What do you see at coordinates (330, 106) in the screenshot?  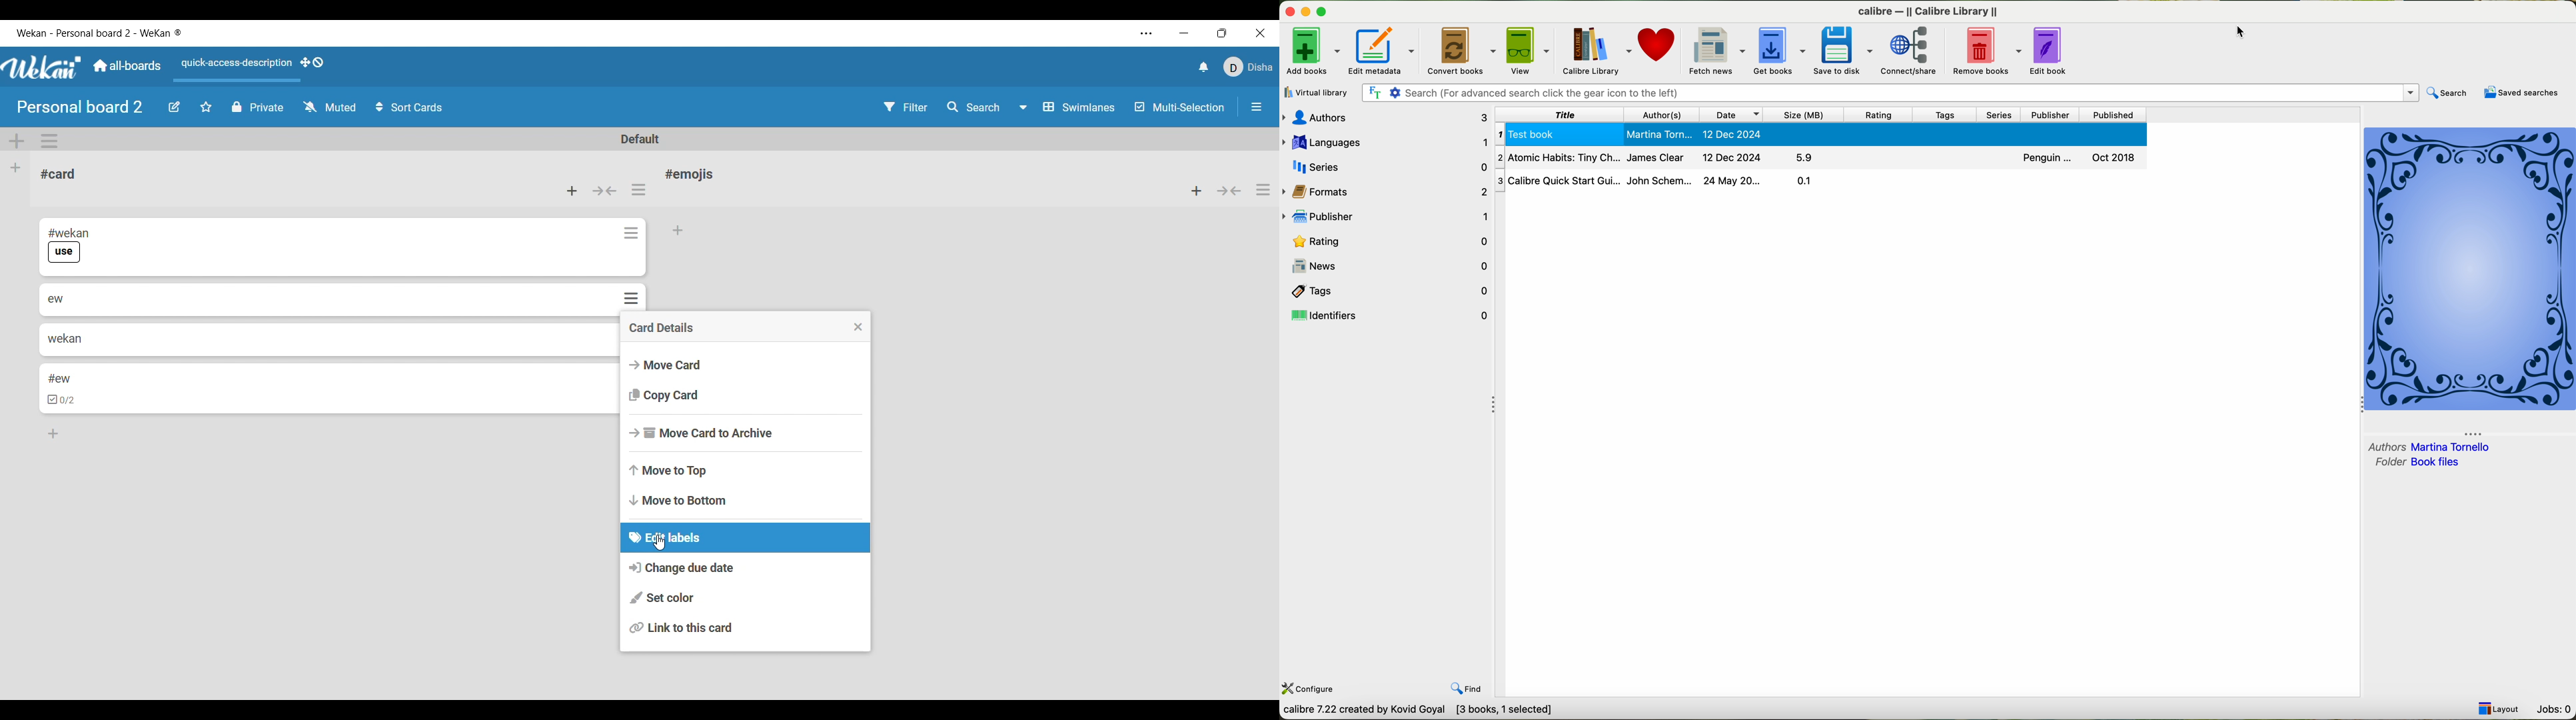 I see `Watch options` at bounding box center [330, 106].